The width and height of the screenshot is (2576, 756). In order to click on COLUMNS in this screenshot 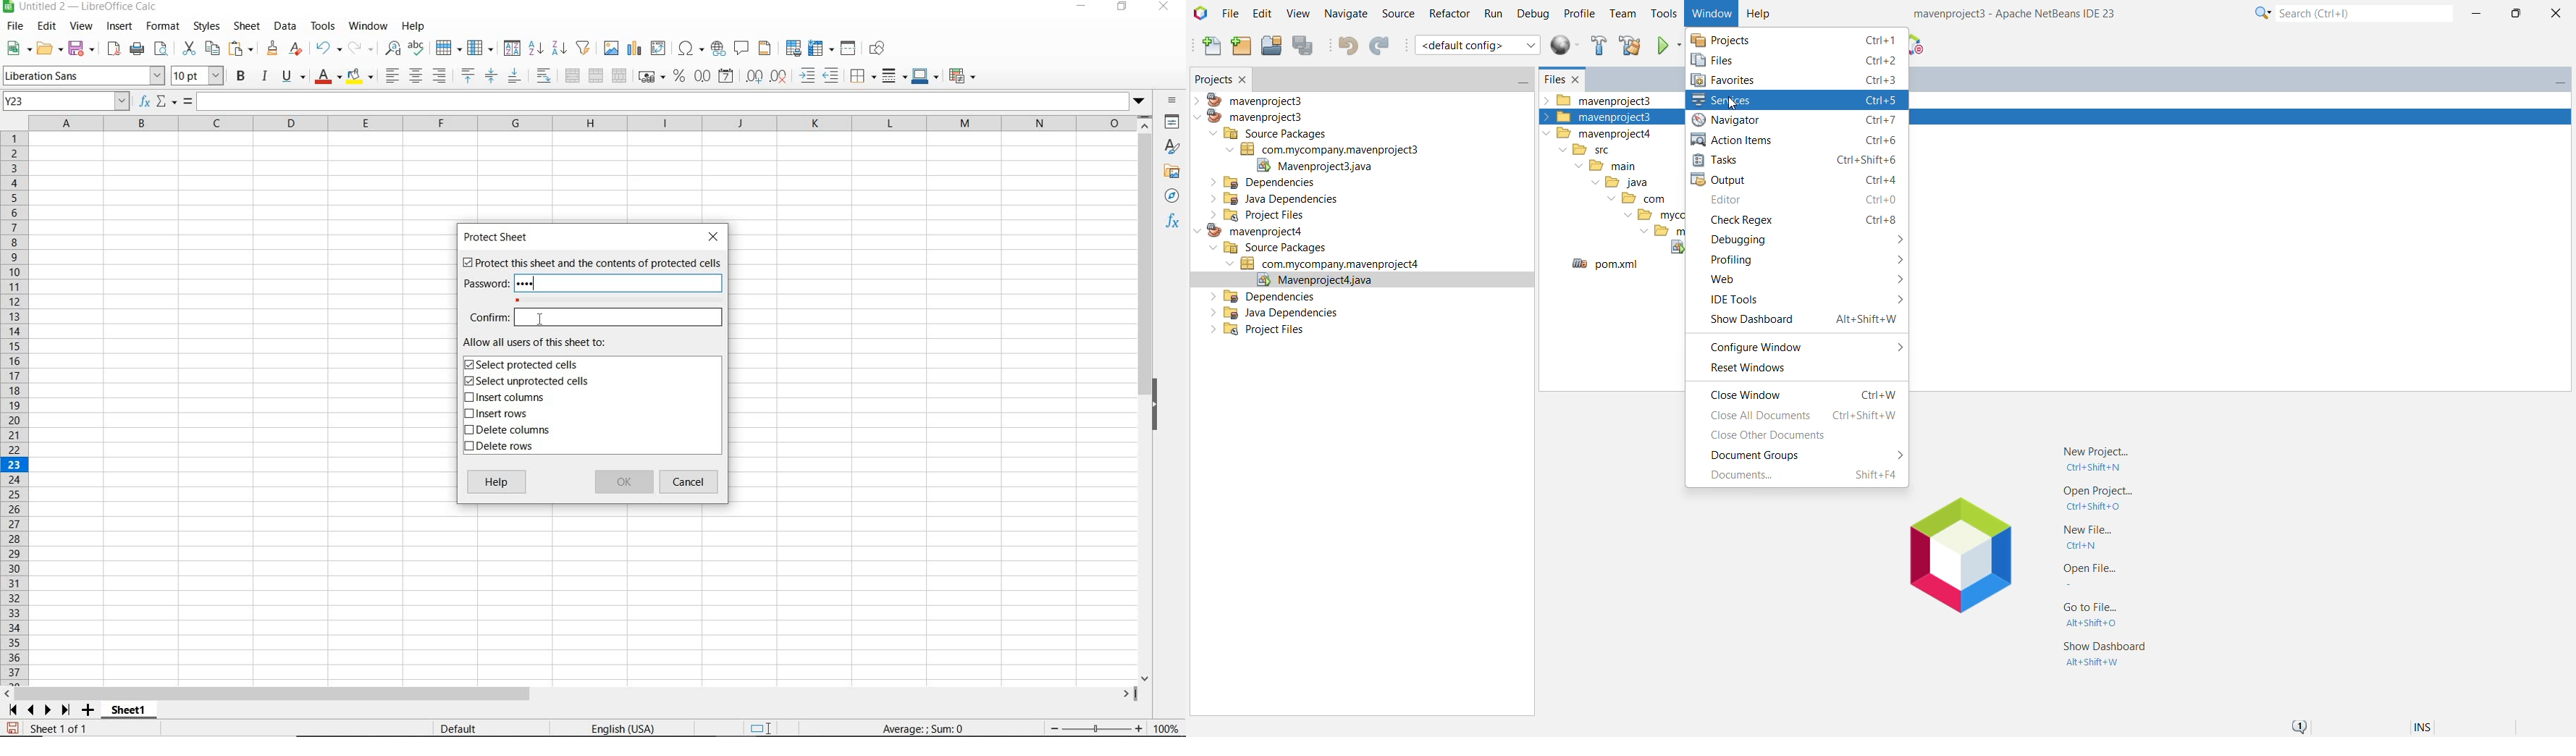, I will do `click(585, 123)`.